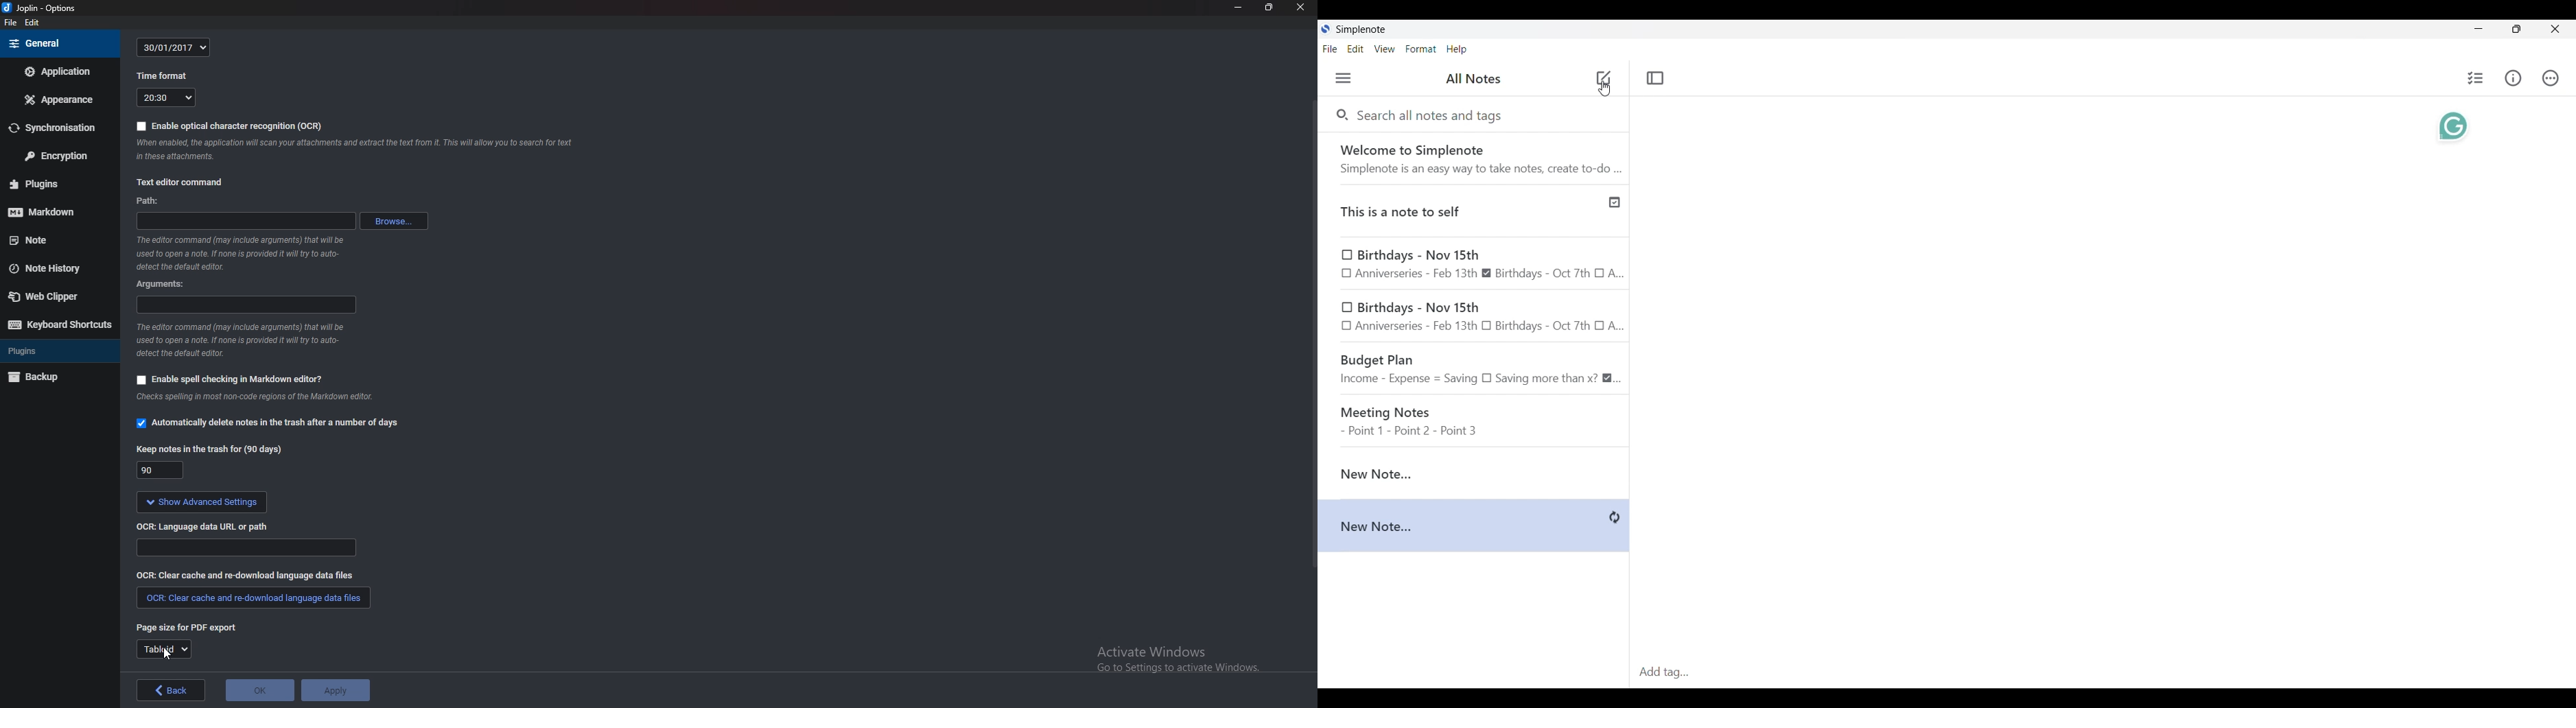 The image size is (2576, 728). Describe the element at coordinates (160, 472) in the screenshot. I see `90 days` at that location.